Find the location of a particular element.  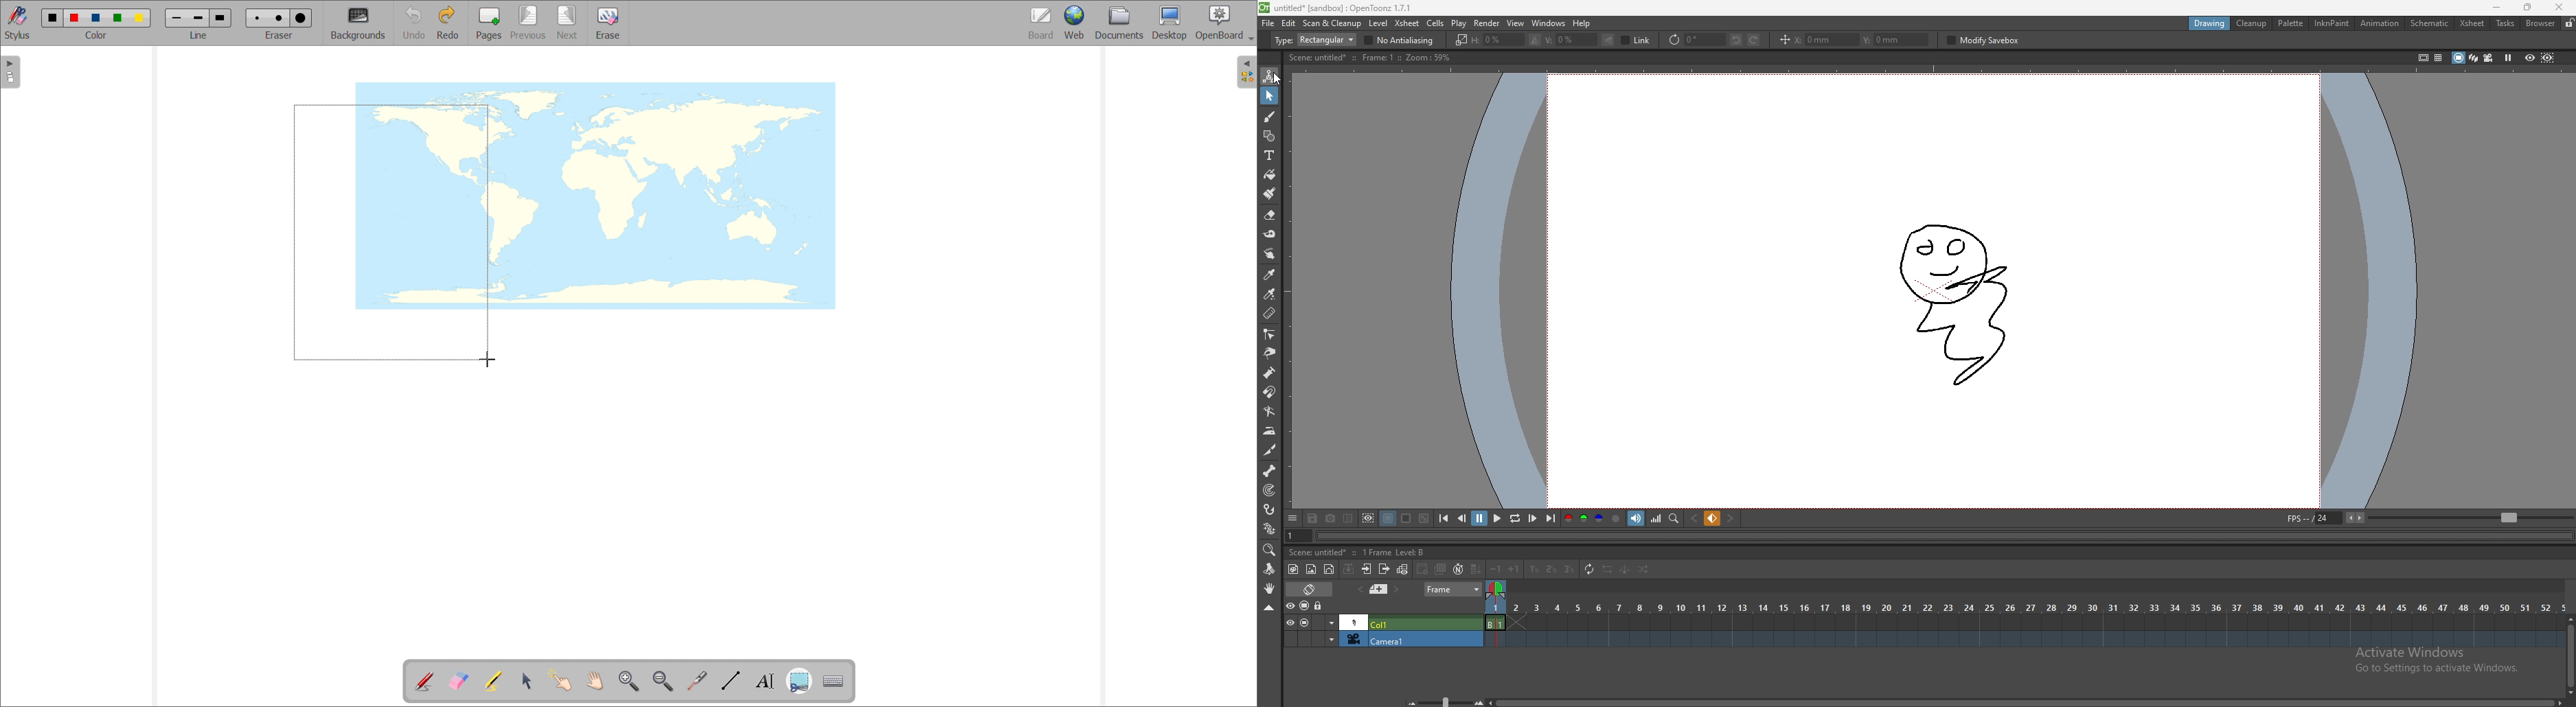

undo is located at coordinates (413, 23).